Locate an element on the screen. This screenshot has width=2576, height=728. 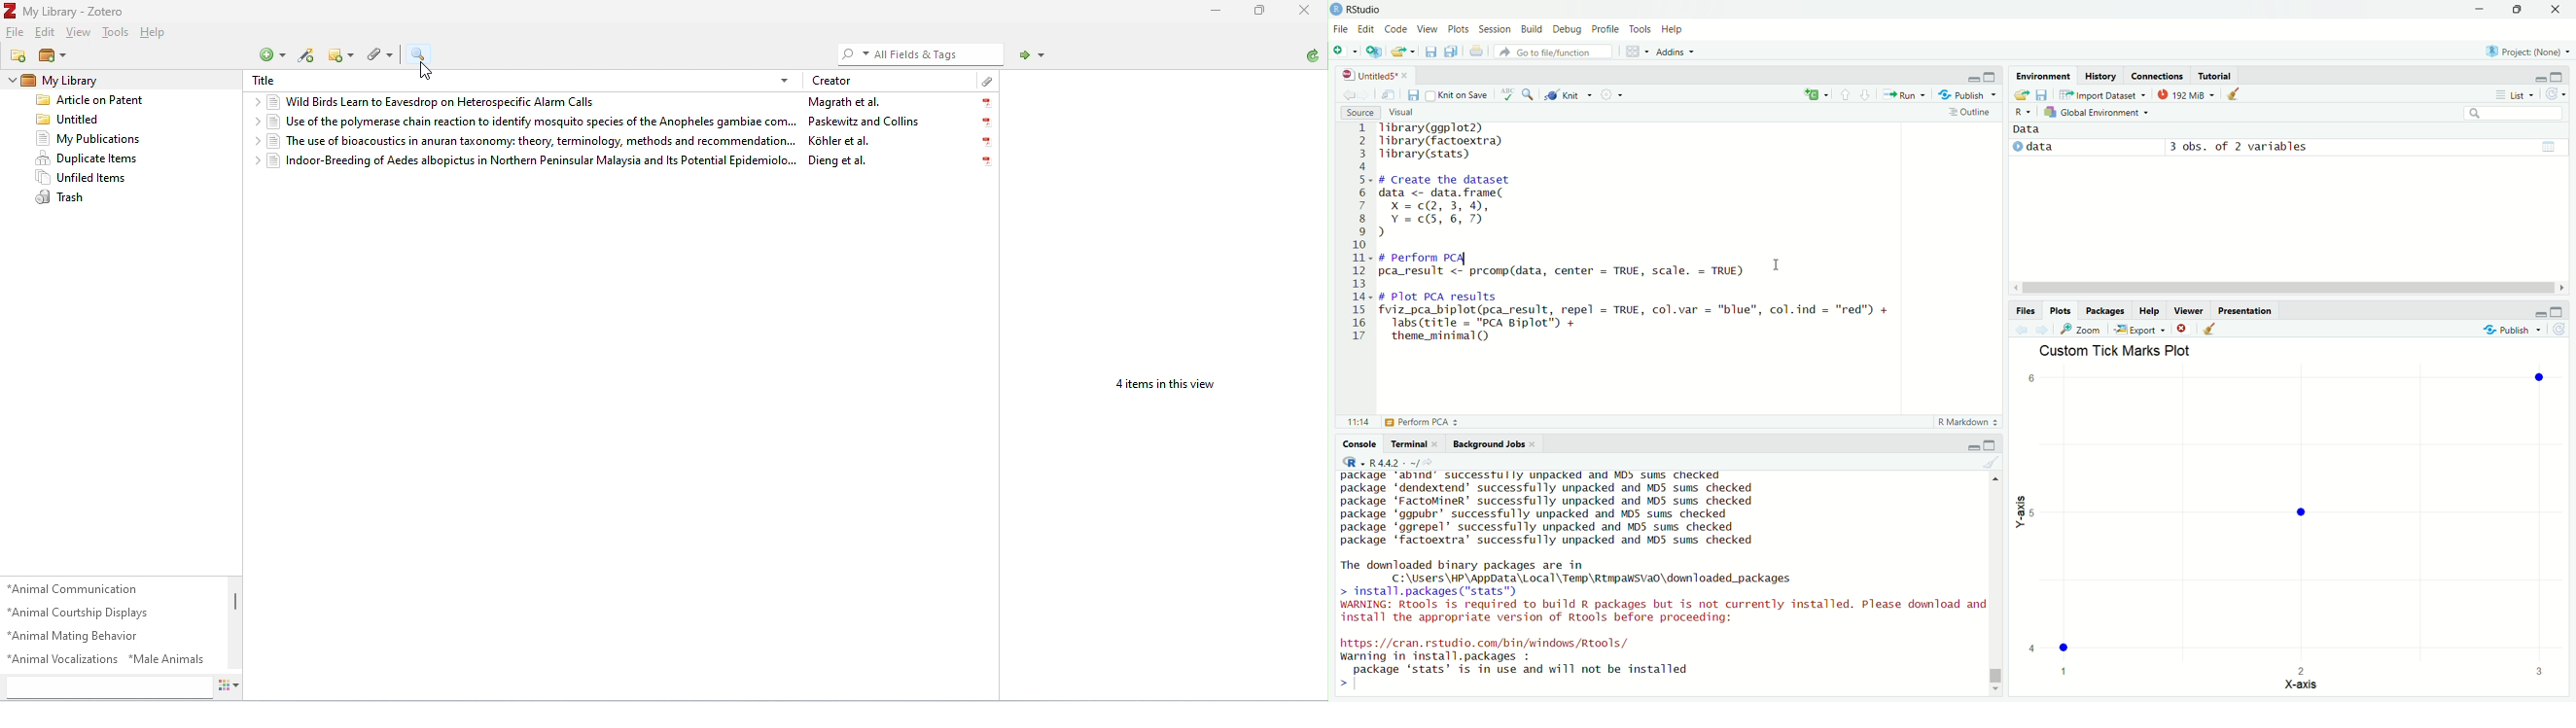
Use of the polymerase chain reaction to identify mosquito species of the Anopheles gambiae complex is located at coordinates (532, 123).